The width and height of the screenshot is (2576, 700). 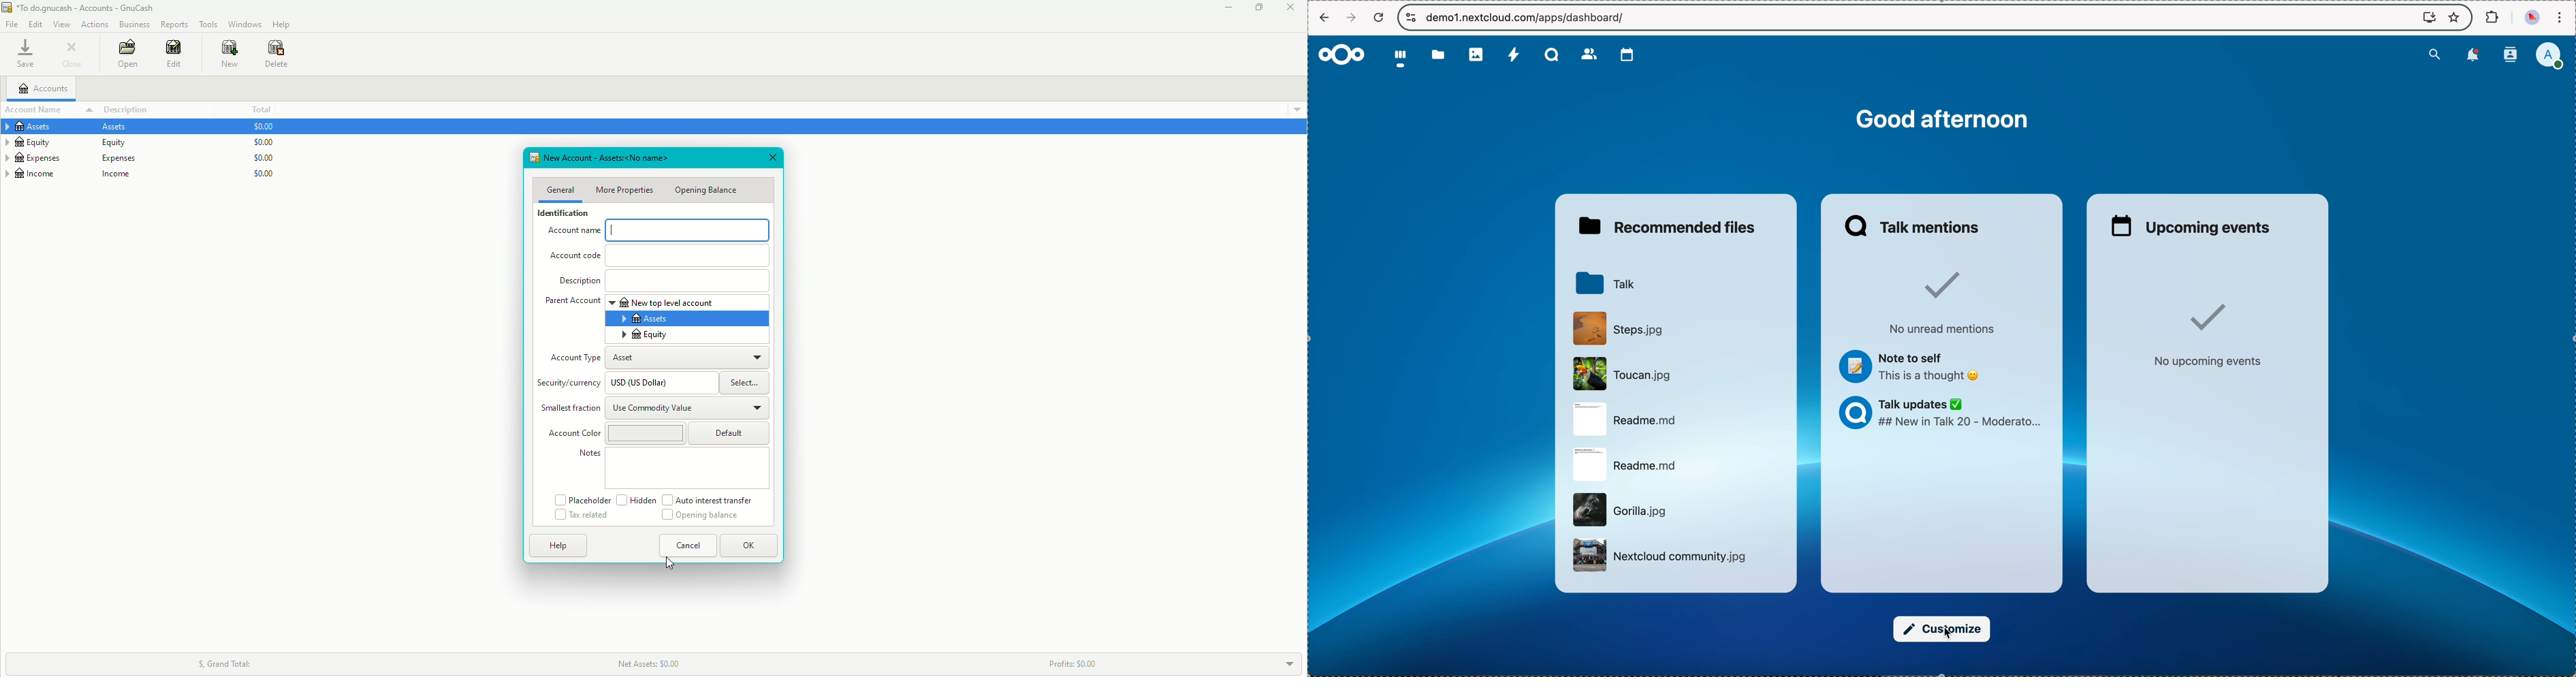 What do you see at coordinates (1625, 373) in the screenshot?
I see `file` at bounding box center [1625, 373].